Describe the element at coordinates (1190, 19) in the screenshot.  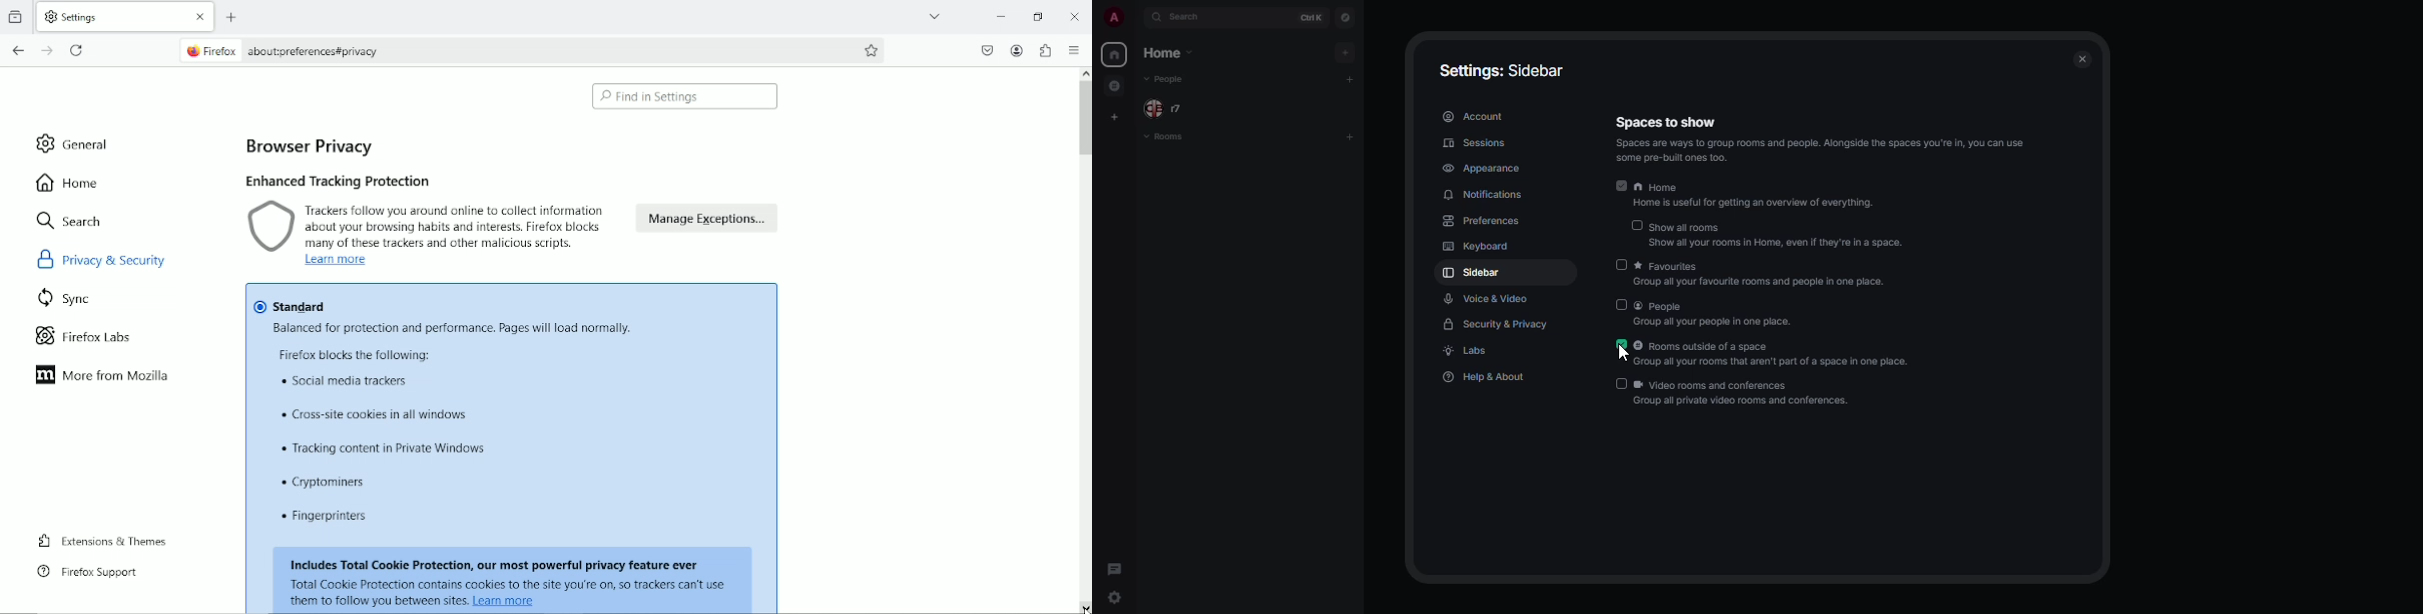
I see `search` at that location.